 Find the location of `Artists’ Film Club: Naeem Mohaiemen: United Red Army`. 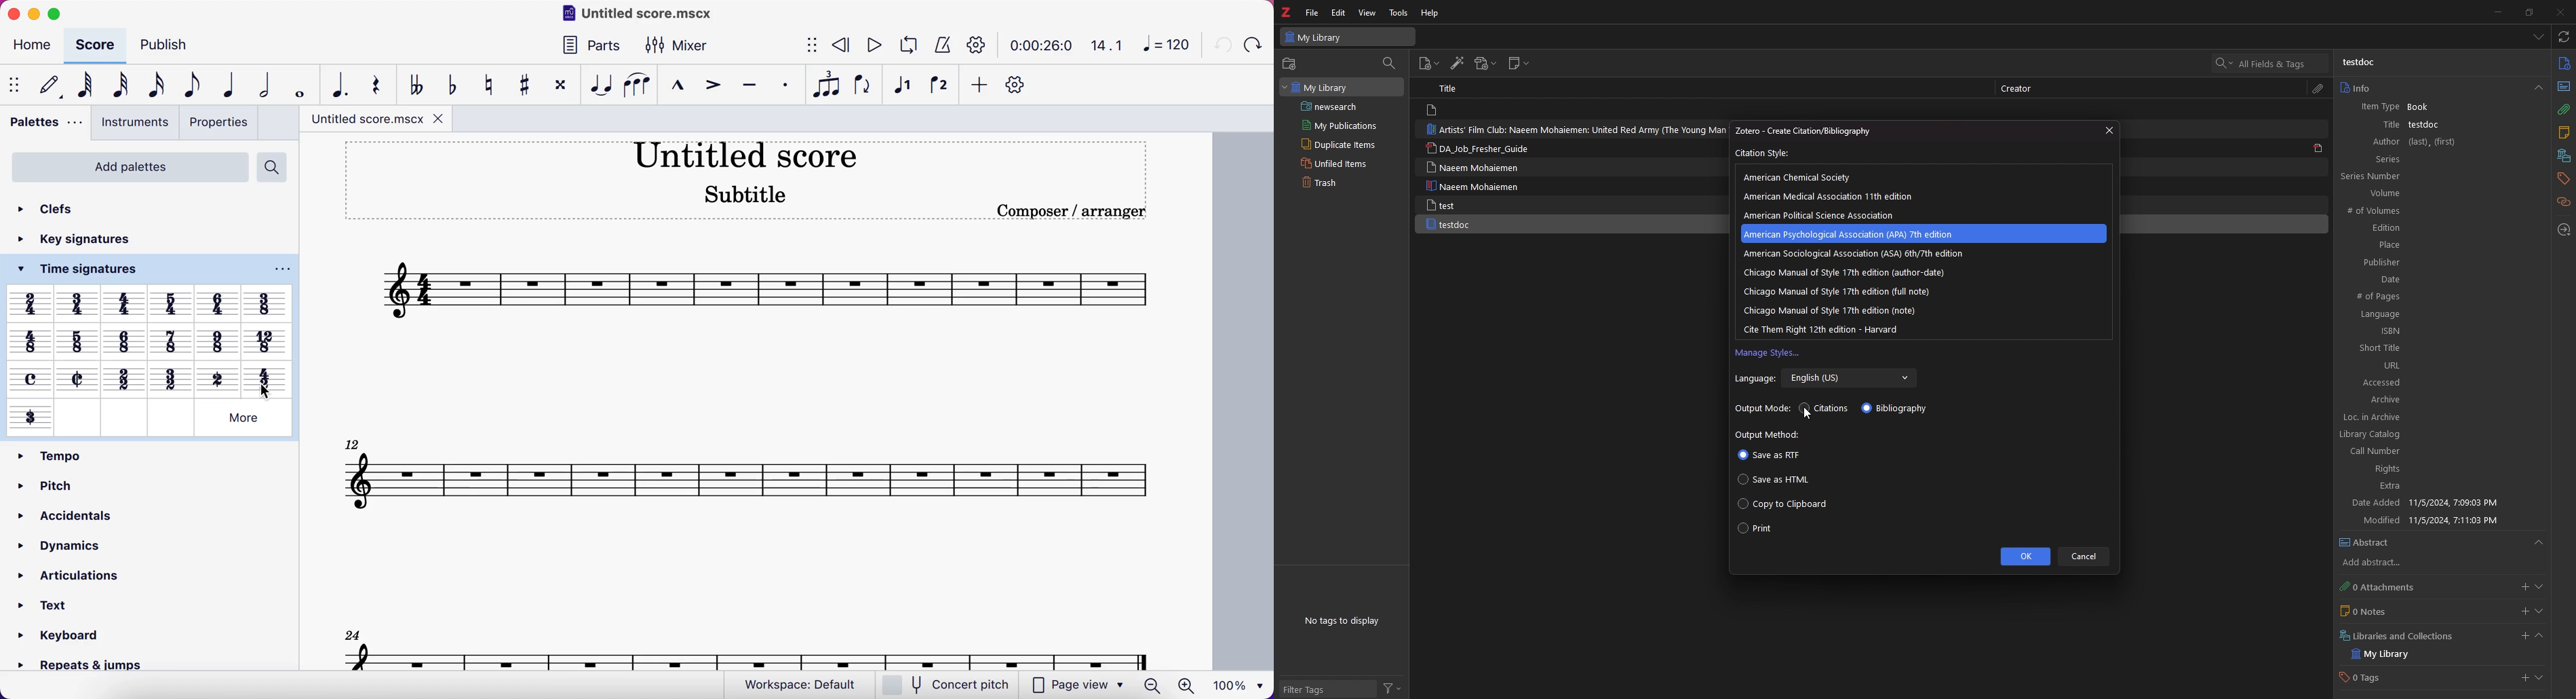

Artists’ Film Club: Naeem Mohaiemen: United Red Army is located at coordinates (1573, 129).